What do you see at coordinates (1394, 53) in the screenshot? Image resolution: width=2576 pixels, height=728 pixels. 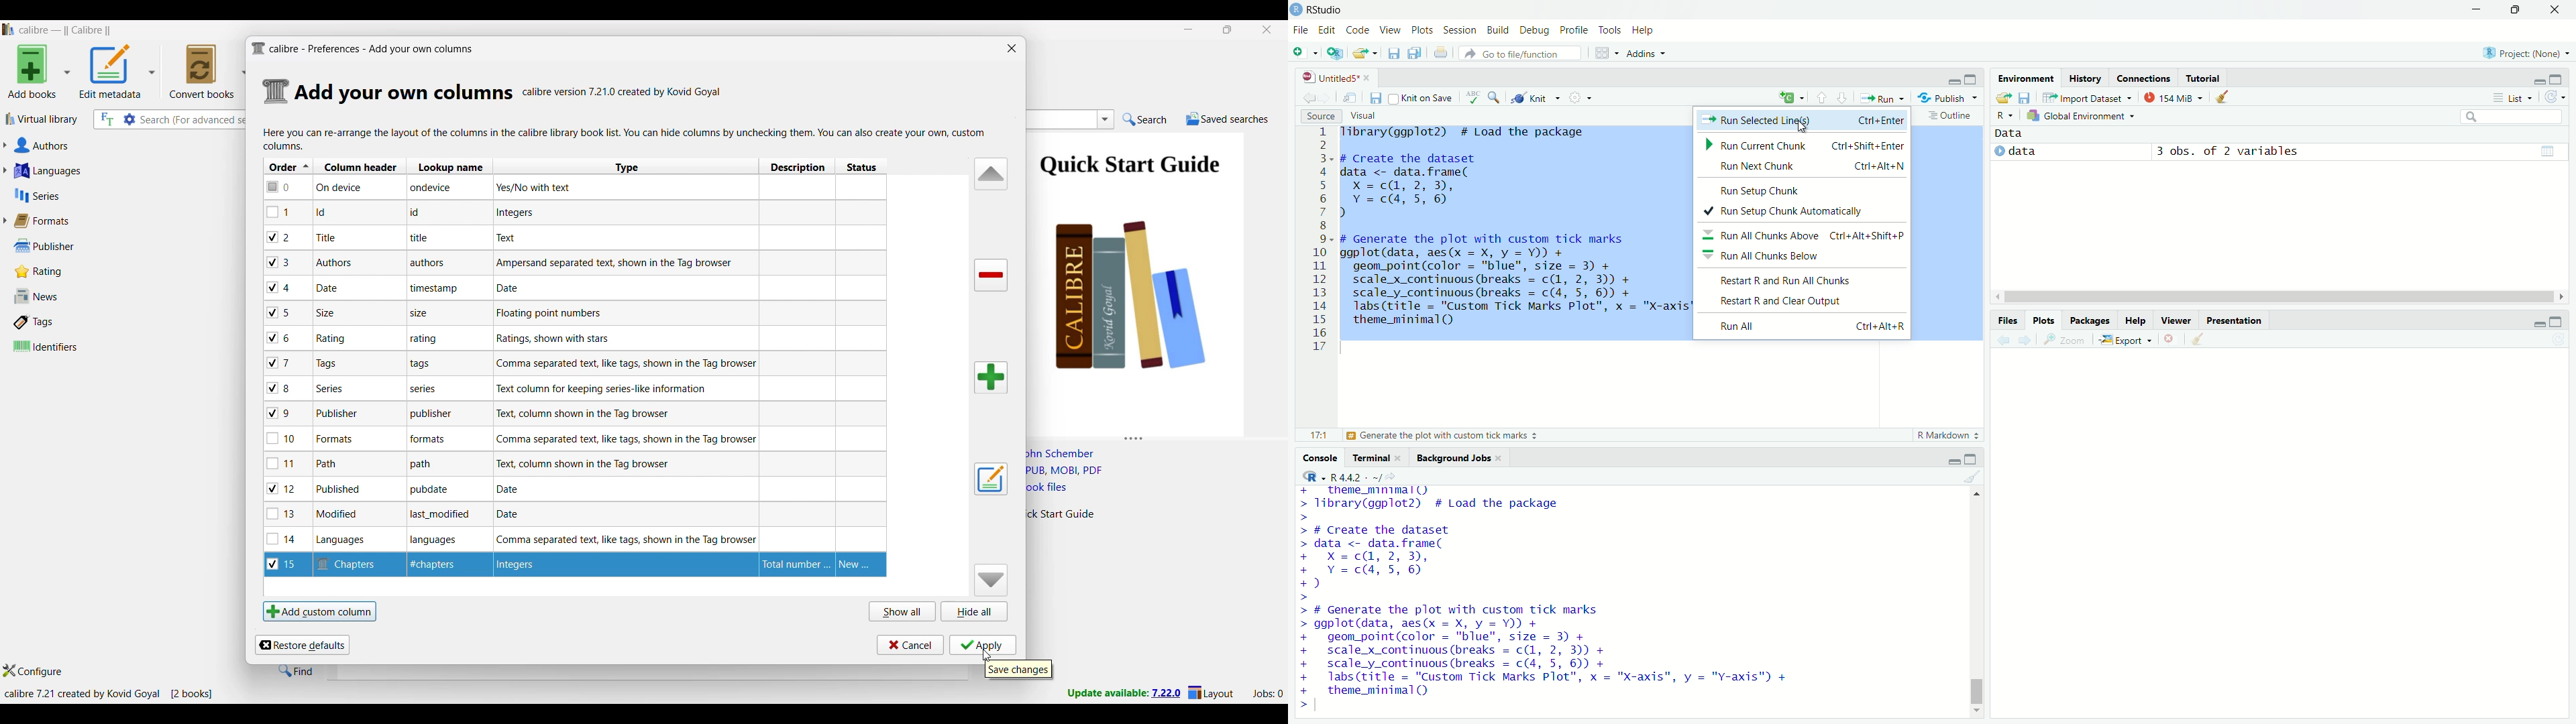 I see `save current document` at bounding box center [1394, 53].